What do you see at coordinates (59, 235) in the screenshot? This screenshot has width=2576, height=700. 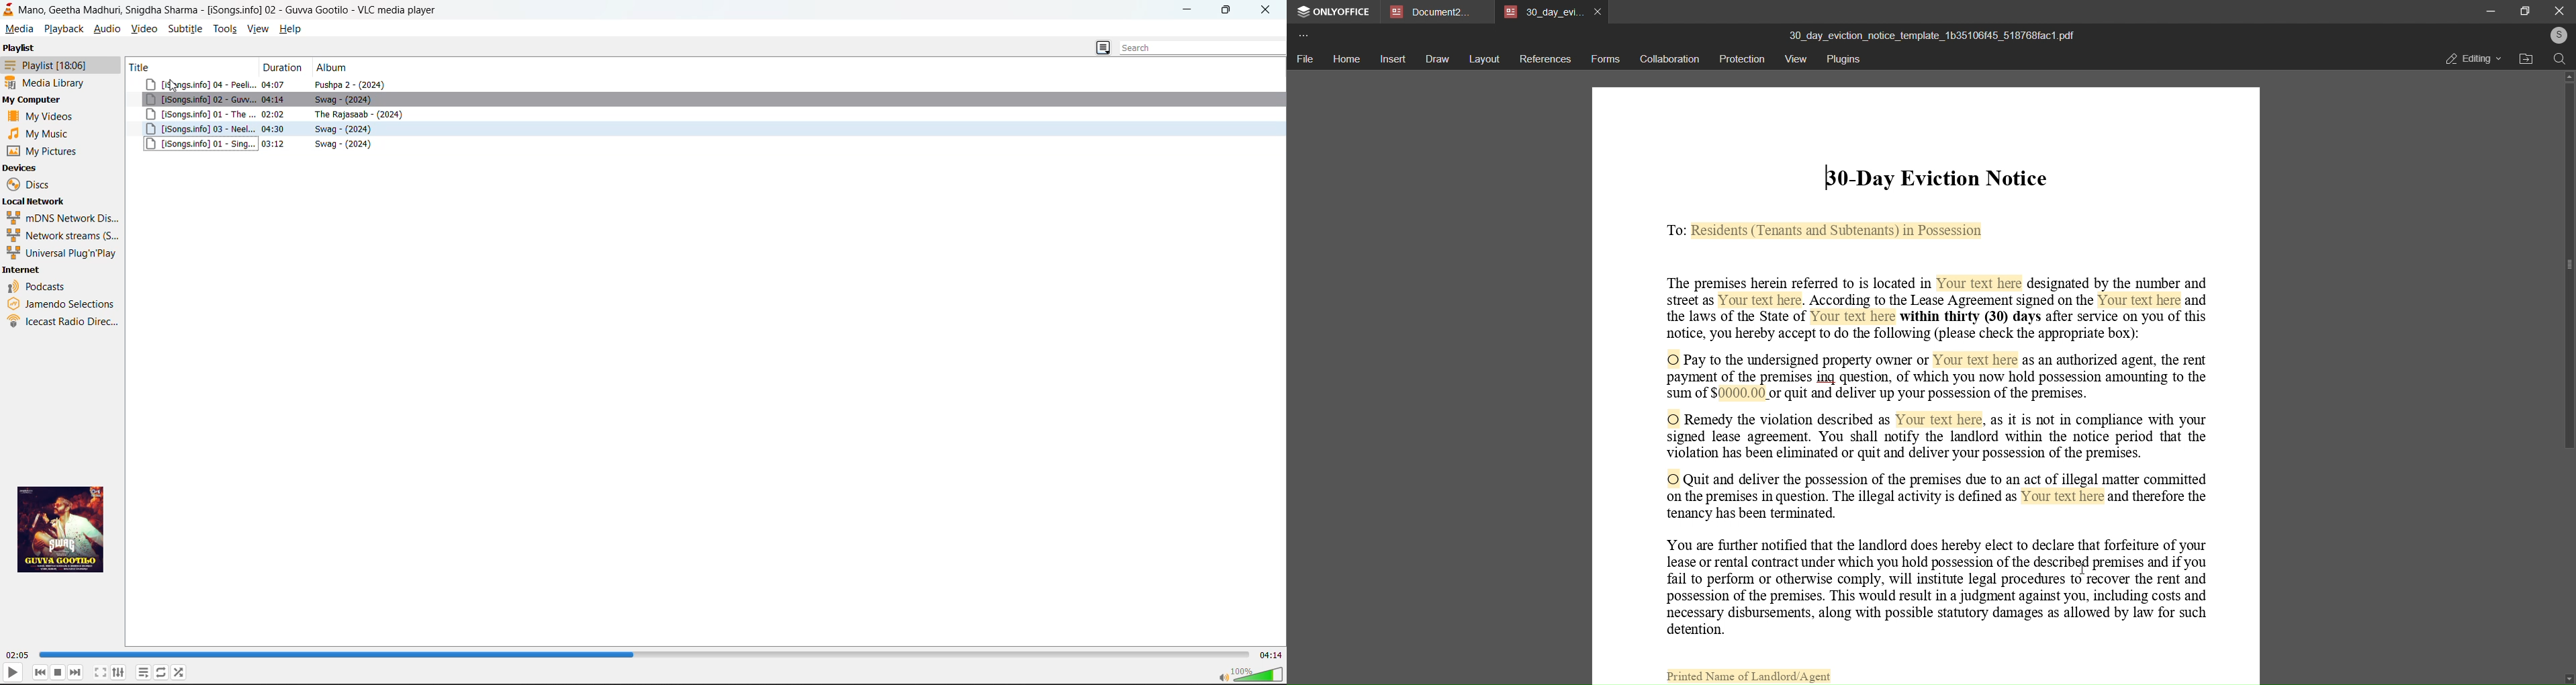 I see `network streams` at bounding box center [59, 235].